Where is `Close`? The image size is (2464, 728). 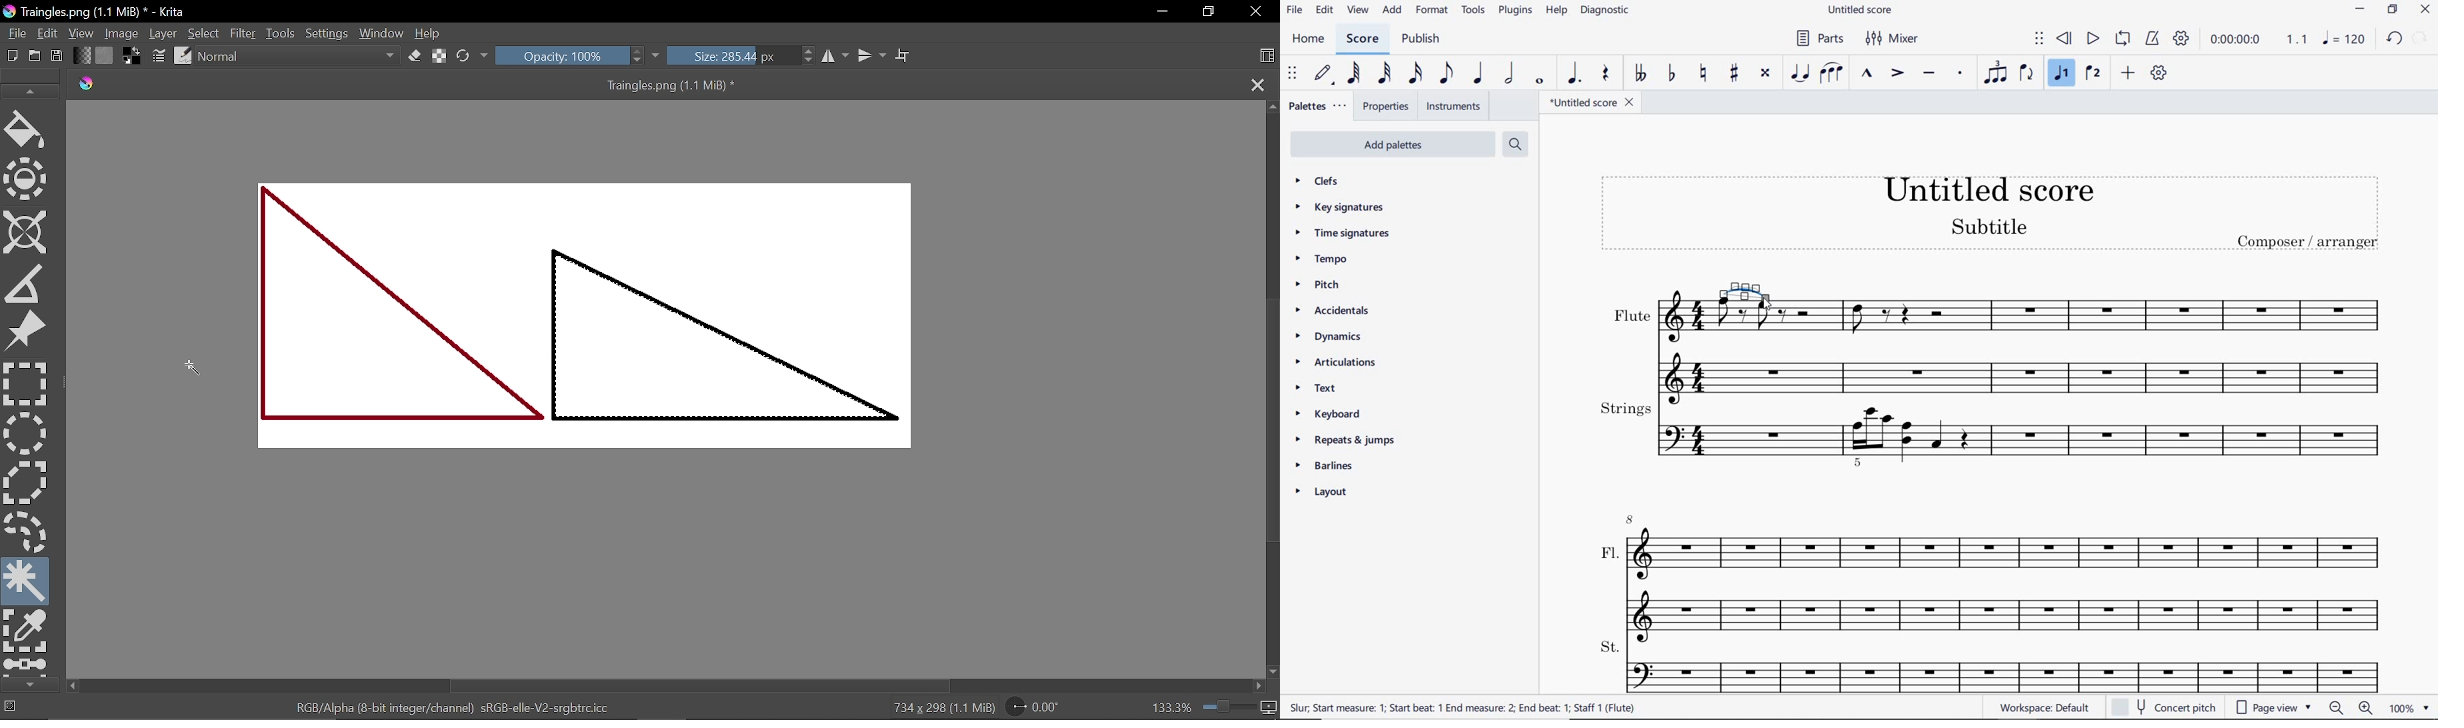 Close is located at coordinates (1257, 11).